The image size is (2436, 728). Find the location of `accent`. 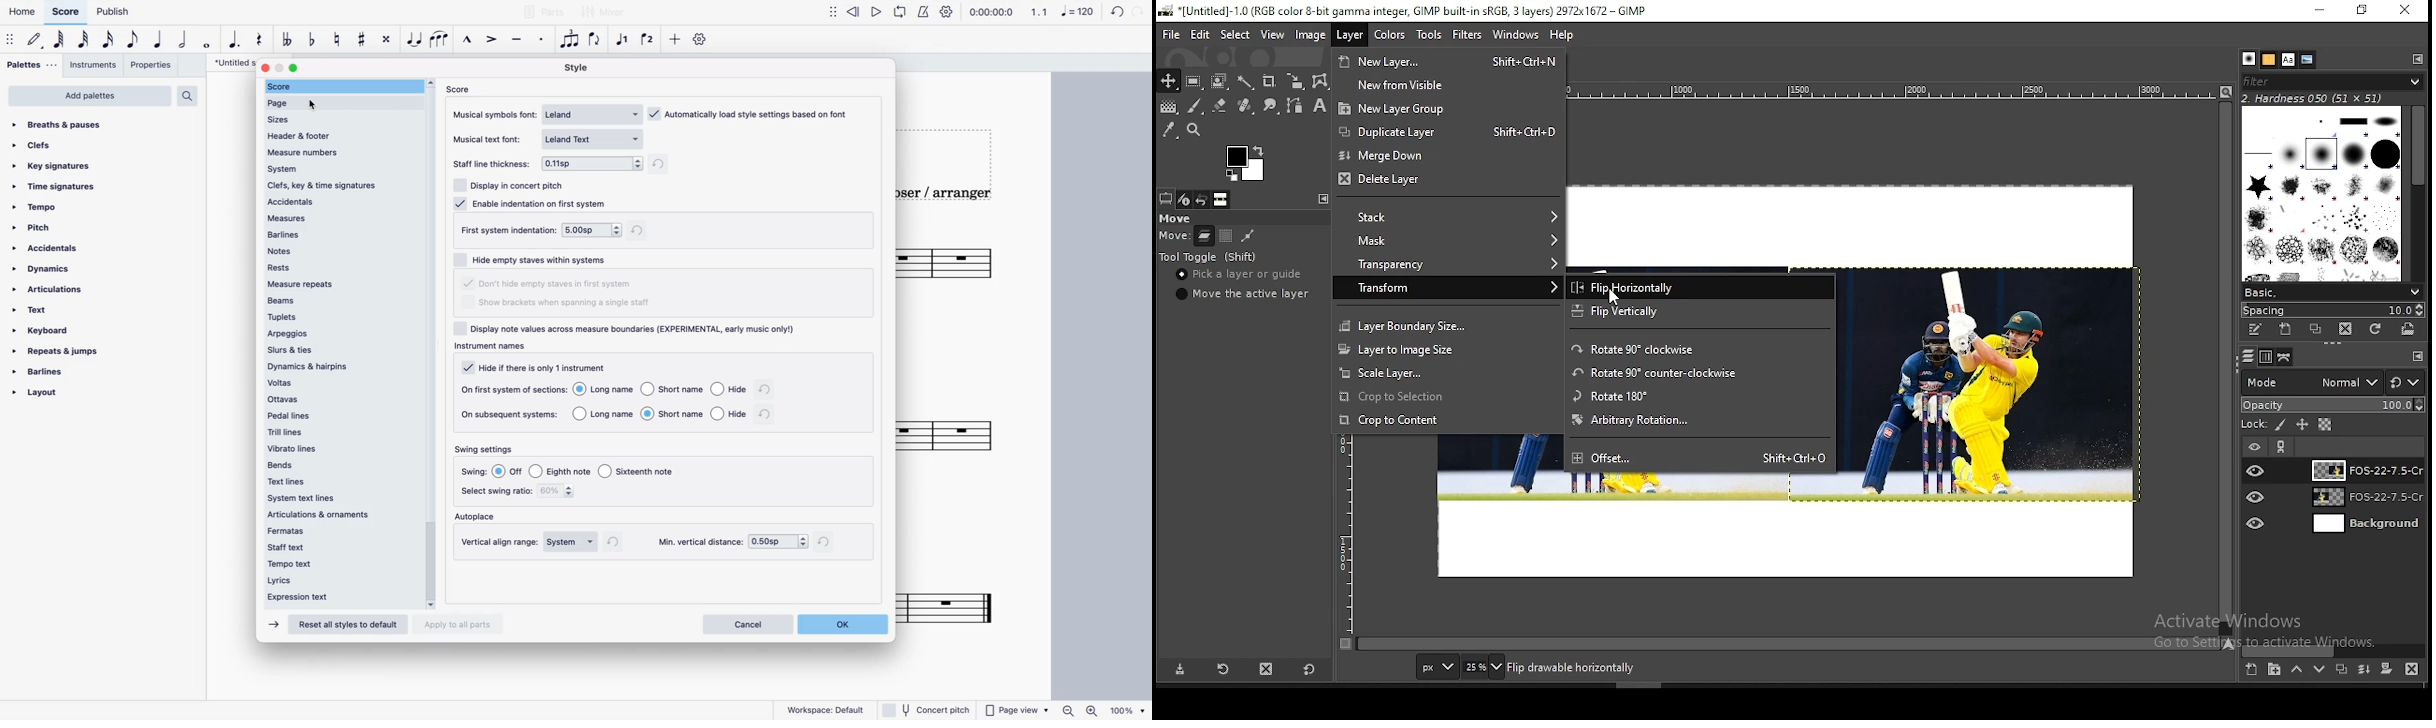

accent is located at coordinates (491, 40).